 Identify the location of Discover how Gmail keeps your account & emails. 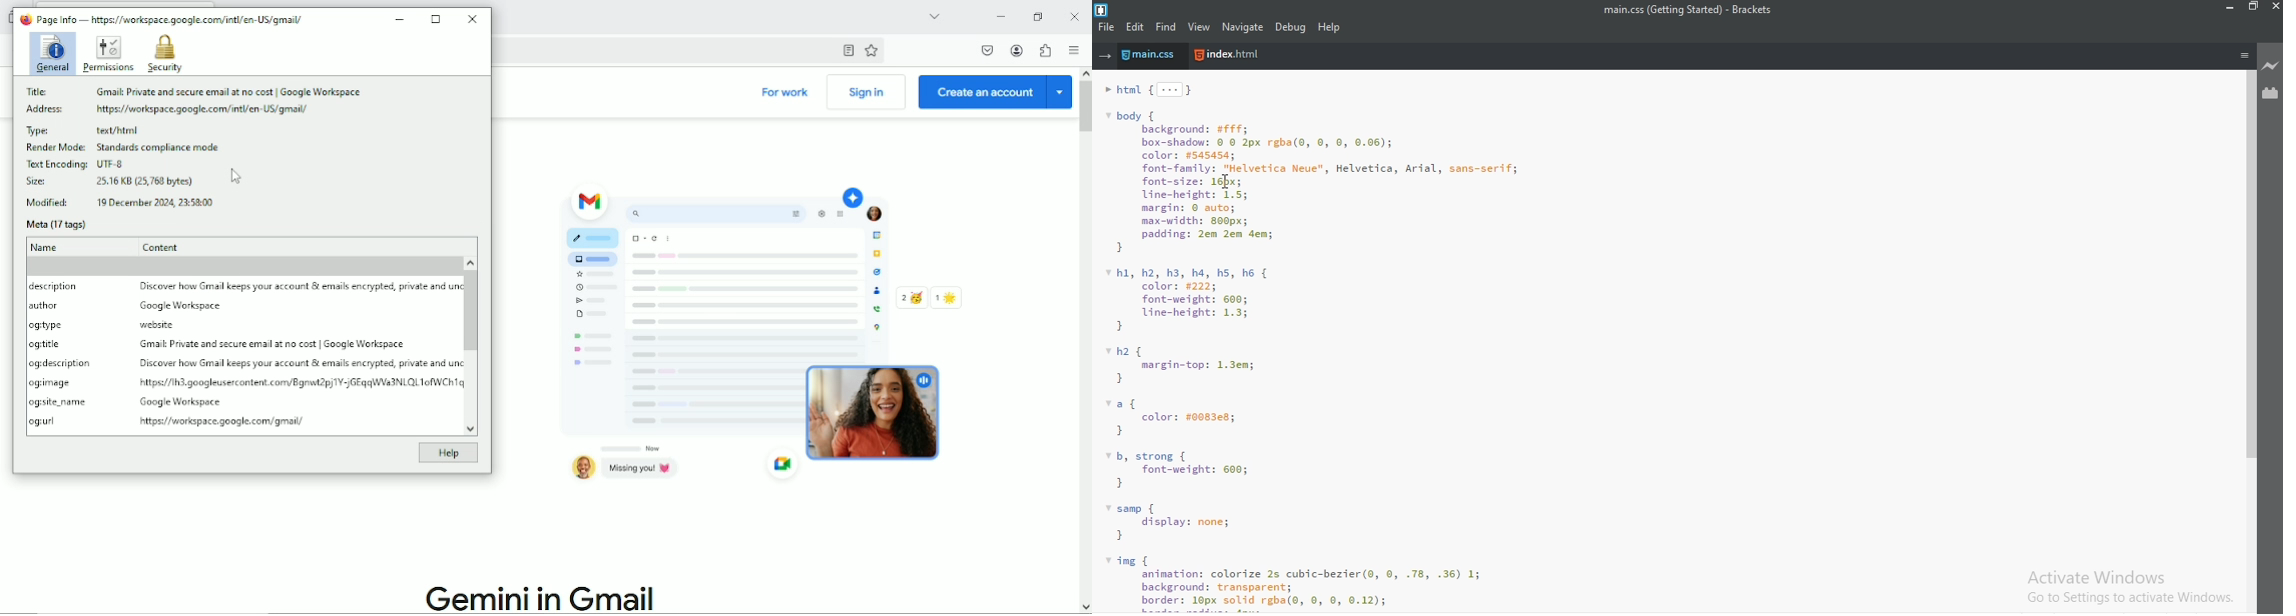
(296, 287).